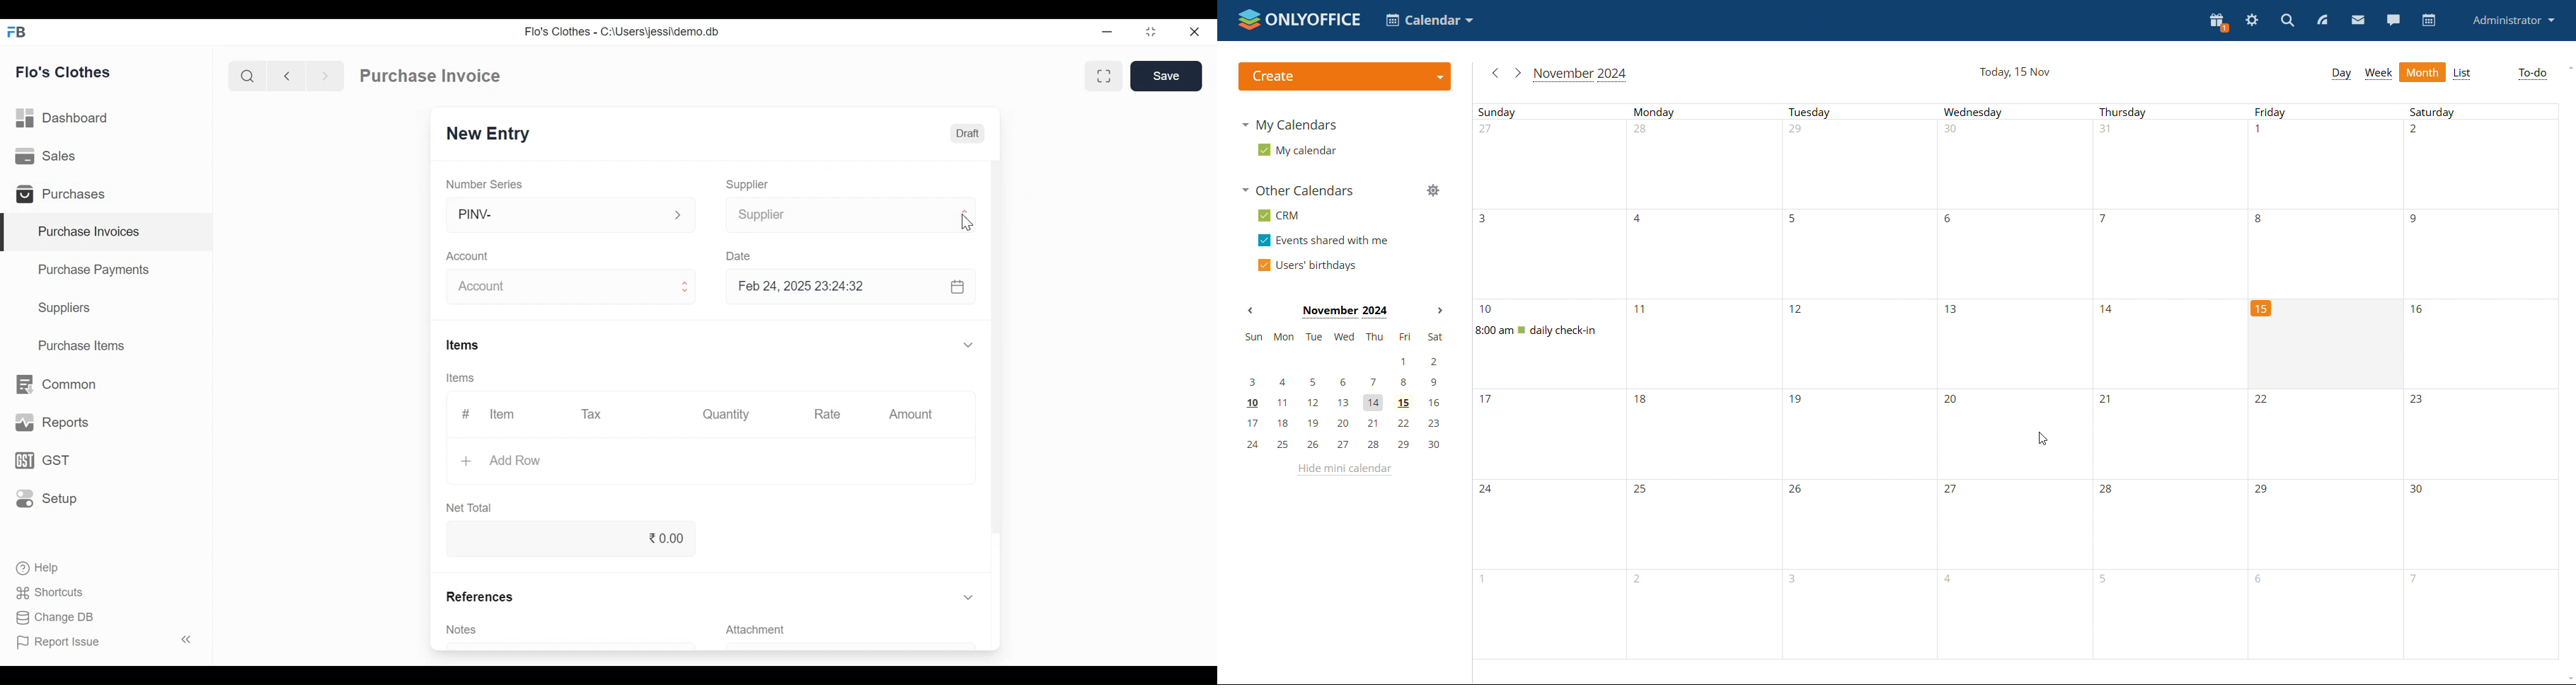 Image resolution: width=2576 pixels, height=700 pixels. I want to click on Sales, so click(51, 157).